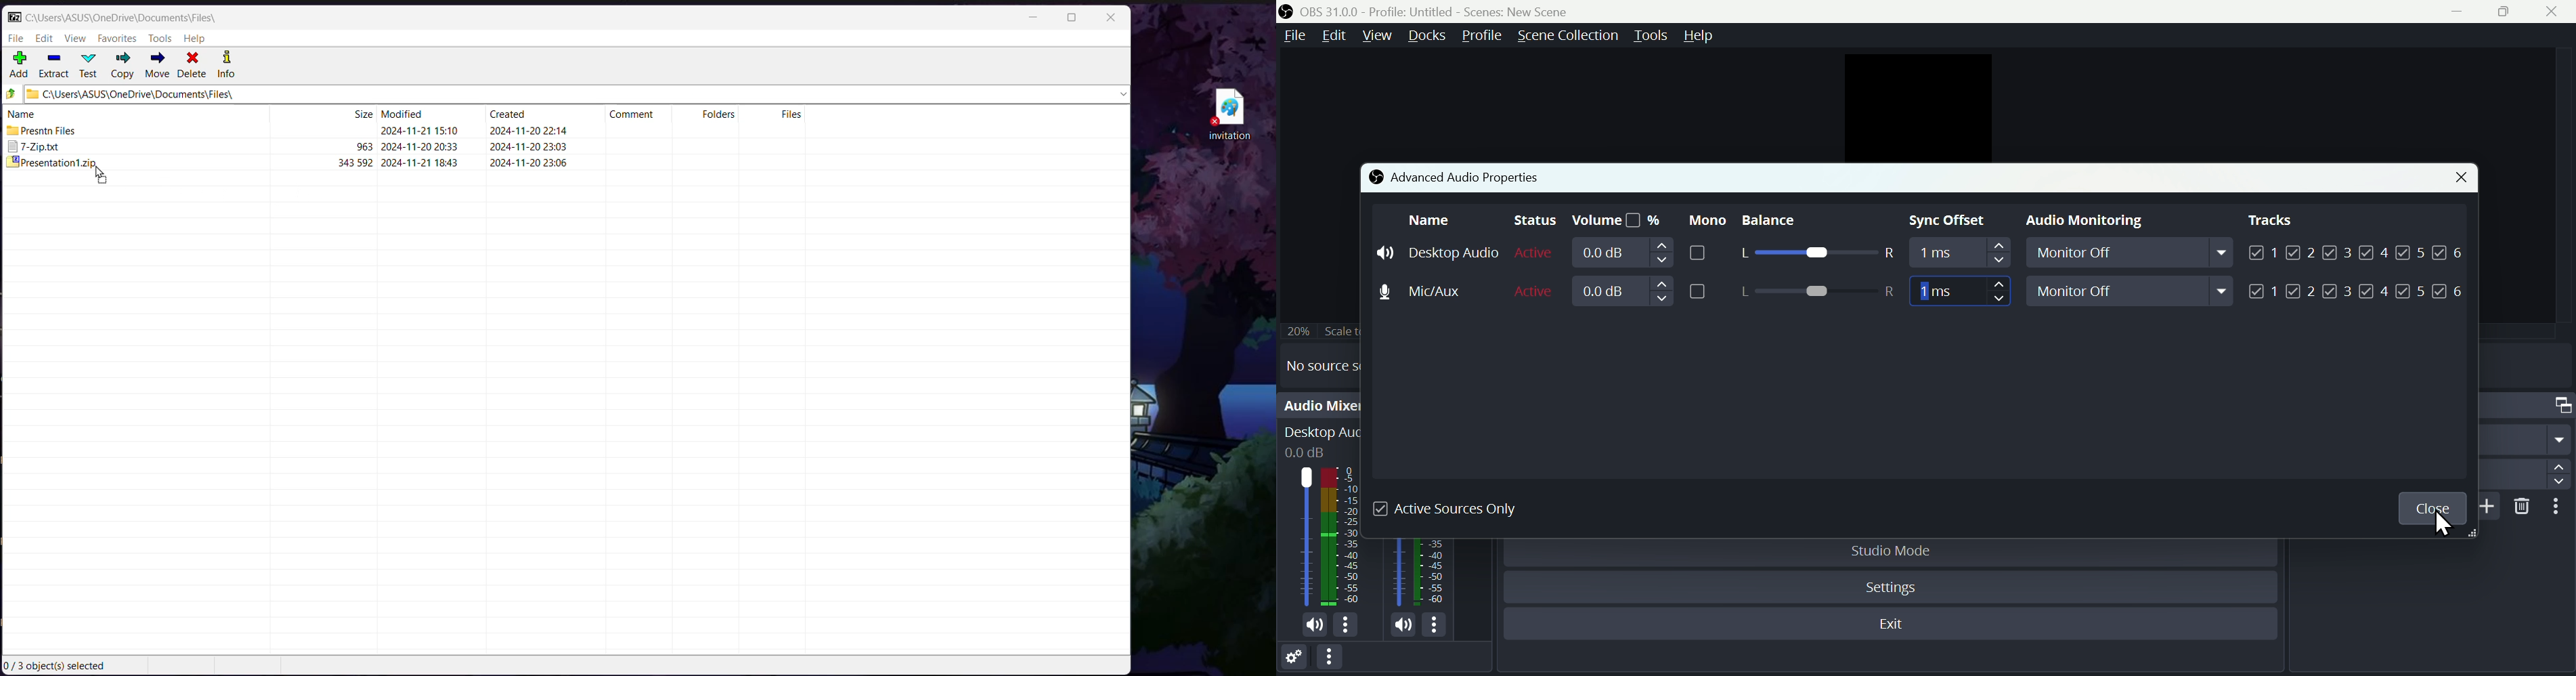 Image resolution: width=2576 pixels, height=700 pixels. I want to click on Balance slider, so click(1815, 254).